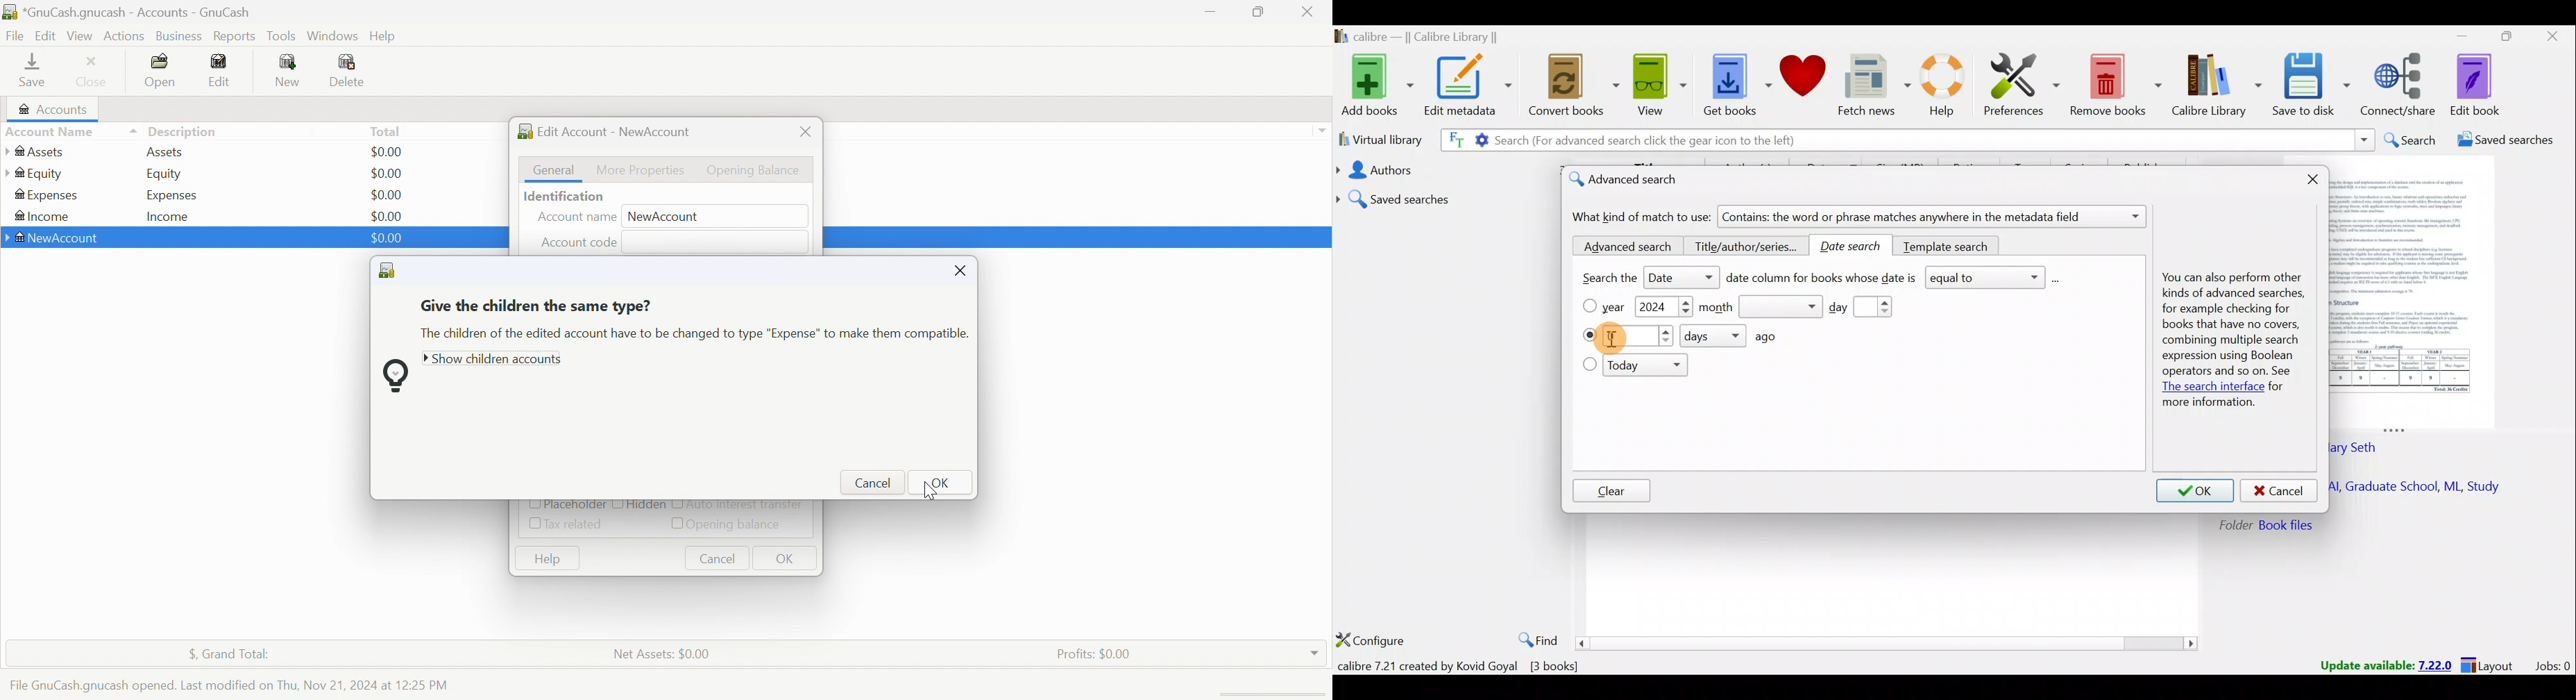 Image resolution: width=2576 pixels, height=700 pixels. Describe the element at coordinates (1534, 638) in the screenshot. I see `Find` at that location.